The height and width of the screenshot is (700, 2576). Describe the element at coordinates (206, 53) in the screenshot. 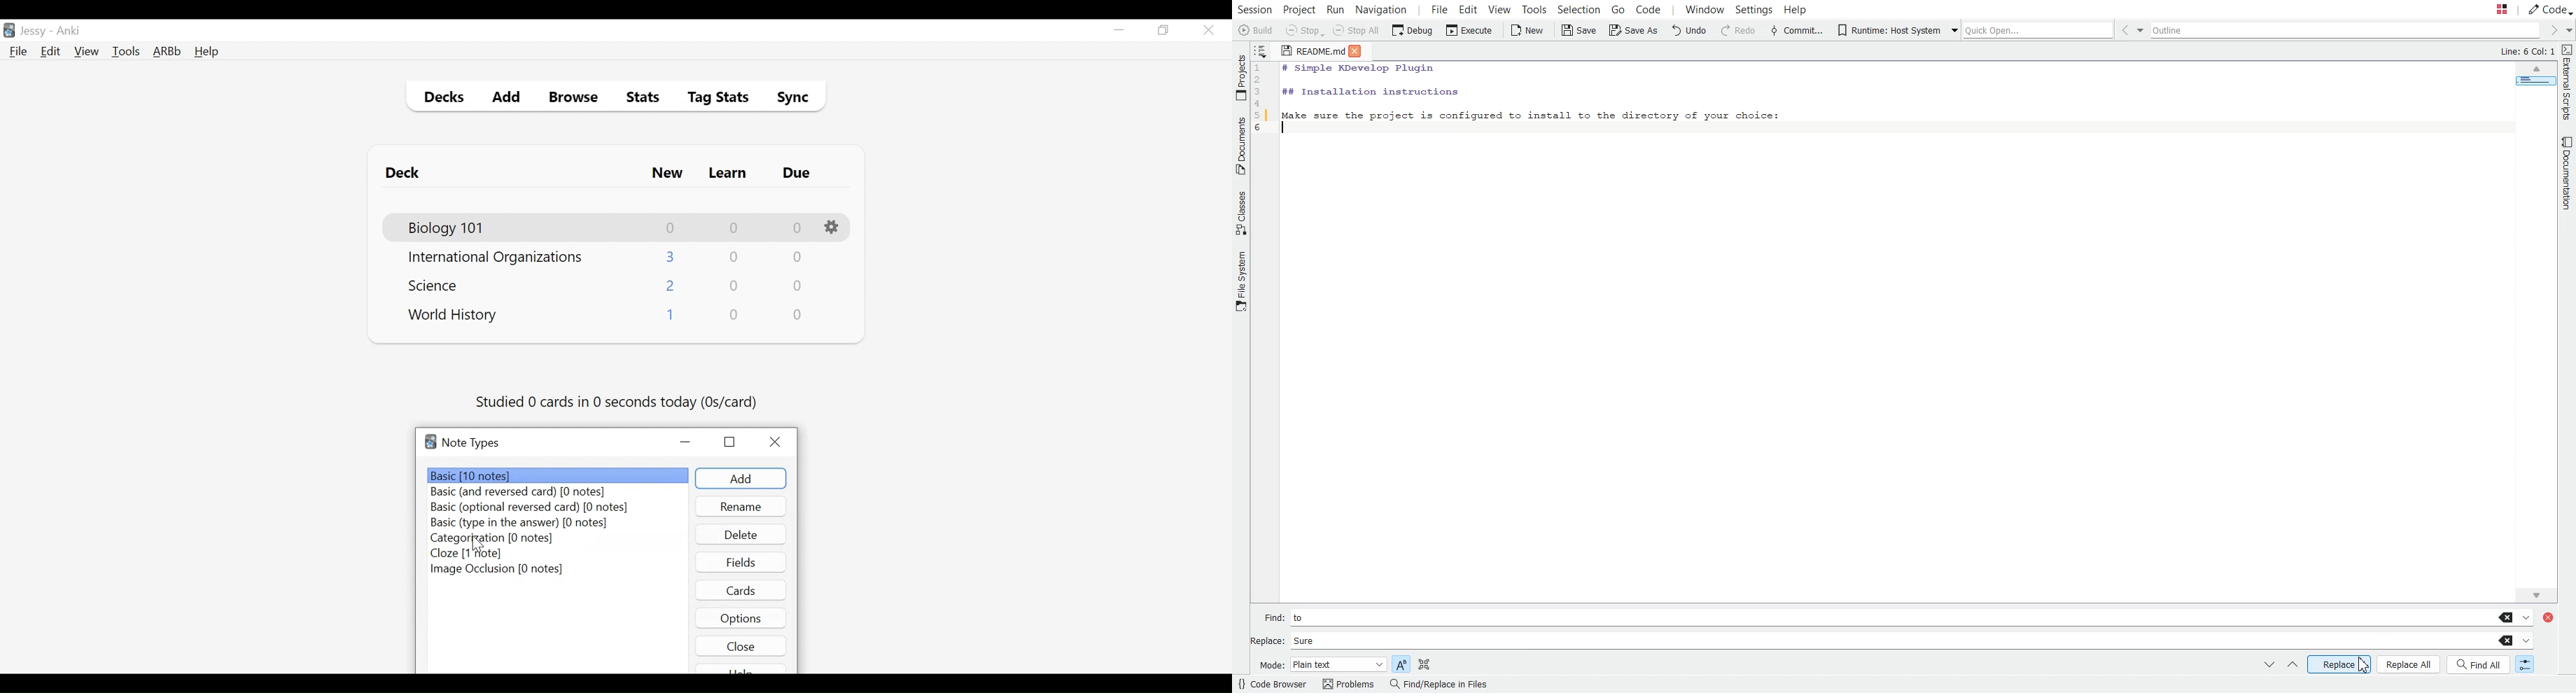

I see `Help` at that location.